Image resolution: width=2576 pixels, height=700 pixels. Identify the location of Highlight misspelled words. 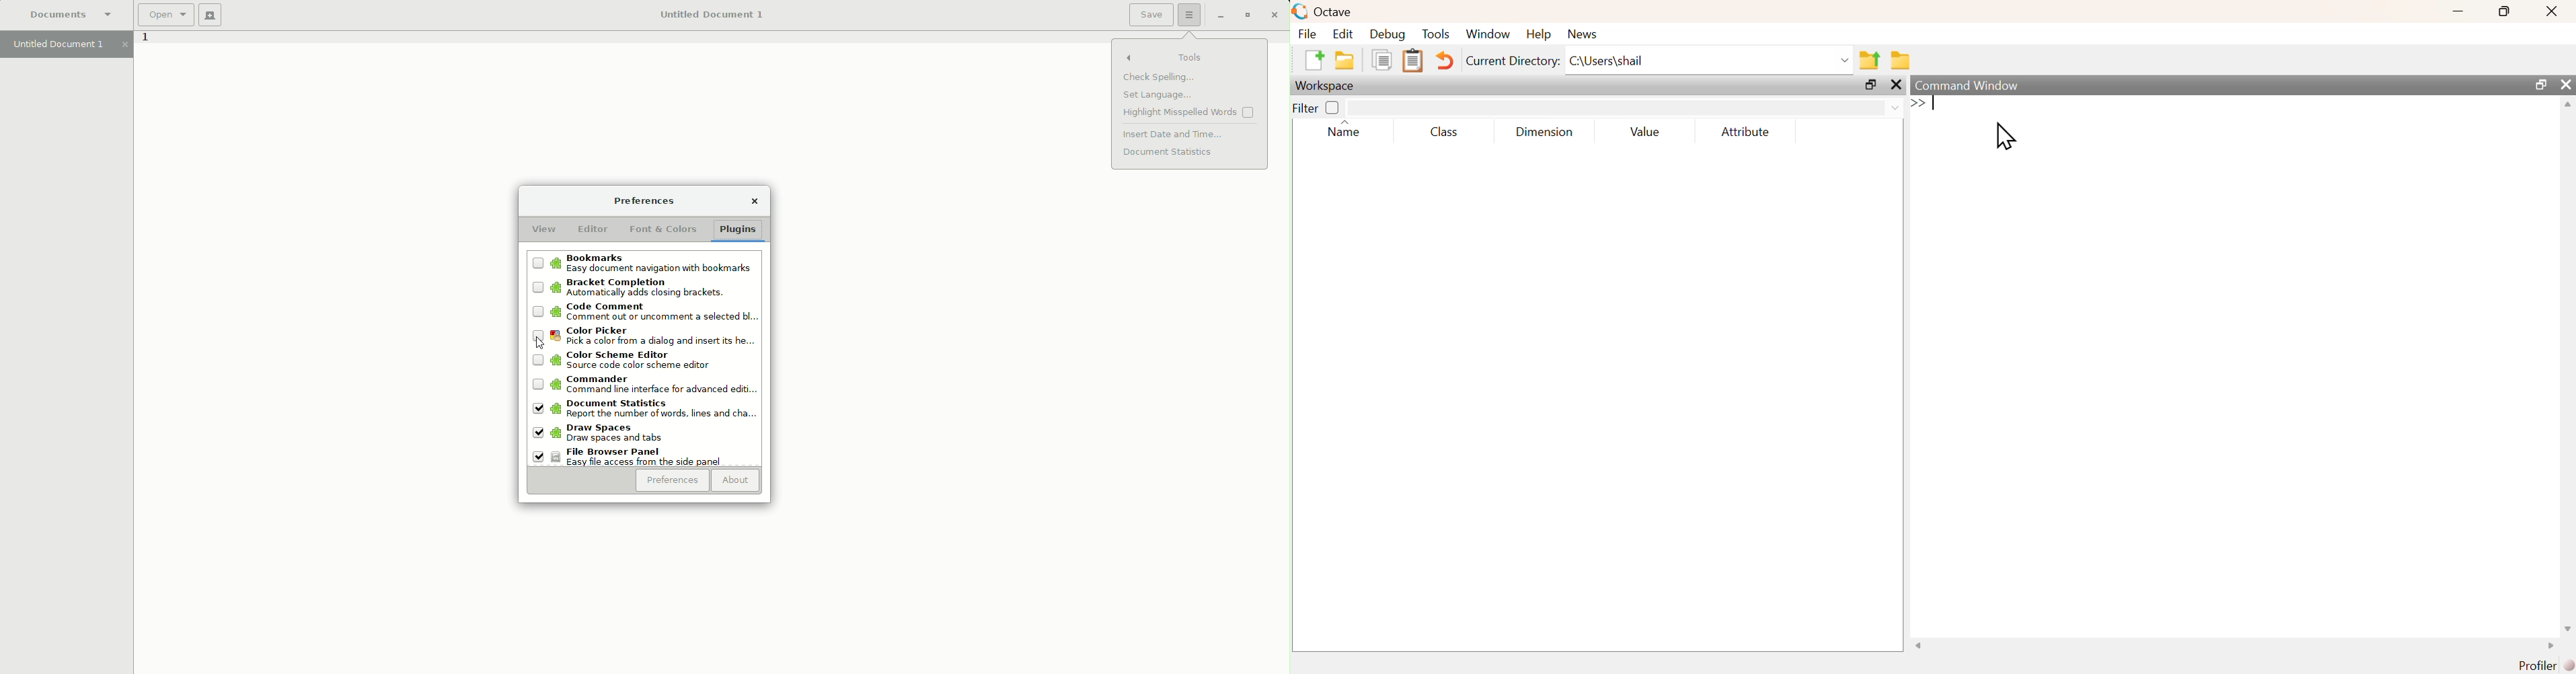
(1190, 114).